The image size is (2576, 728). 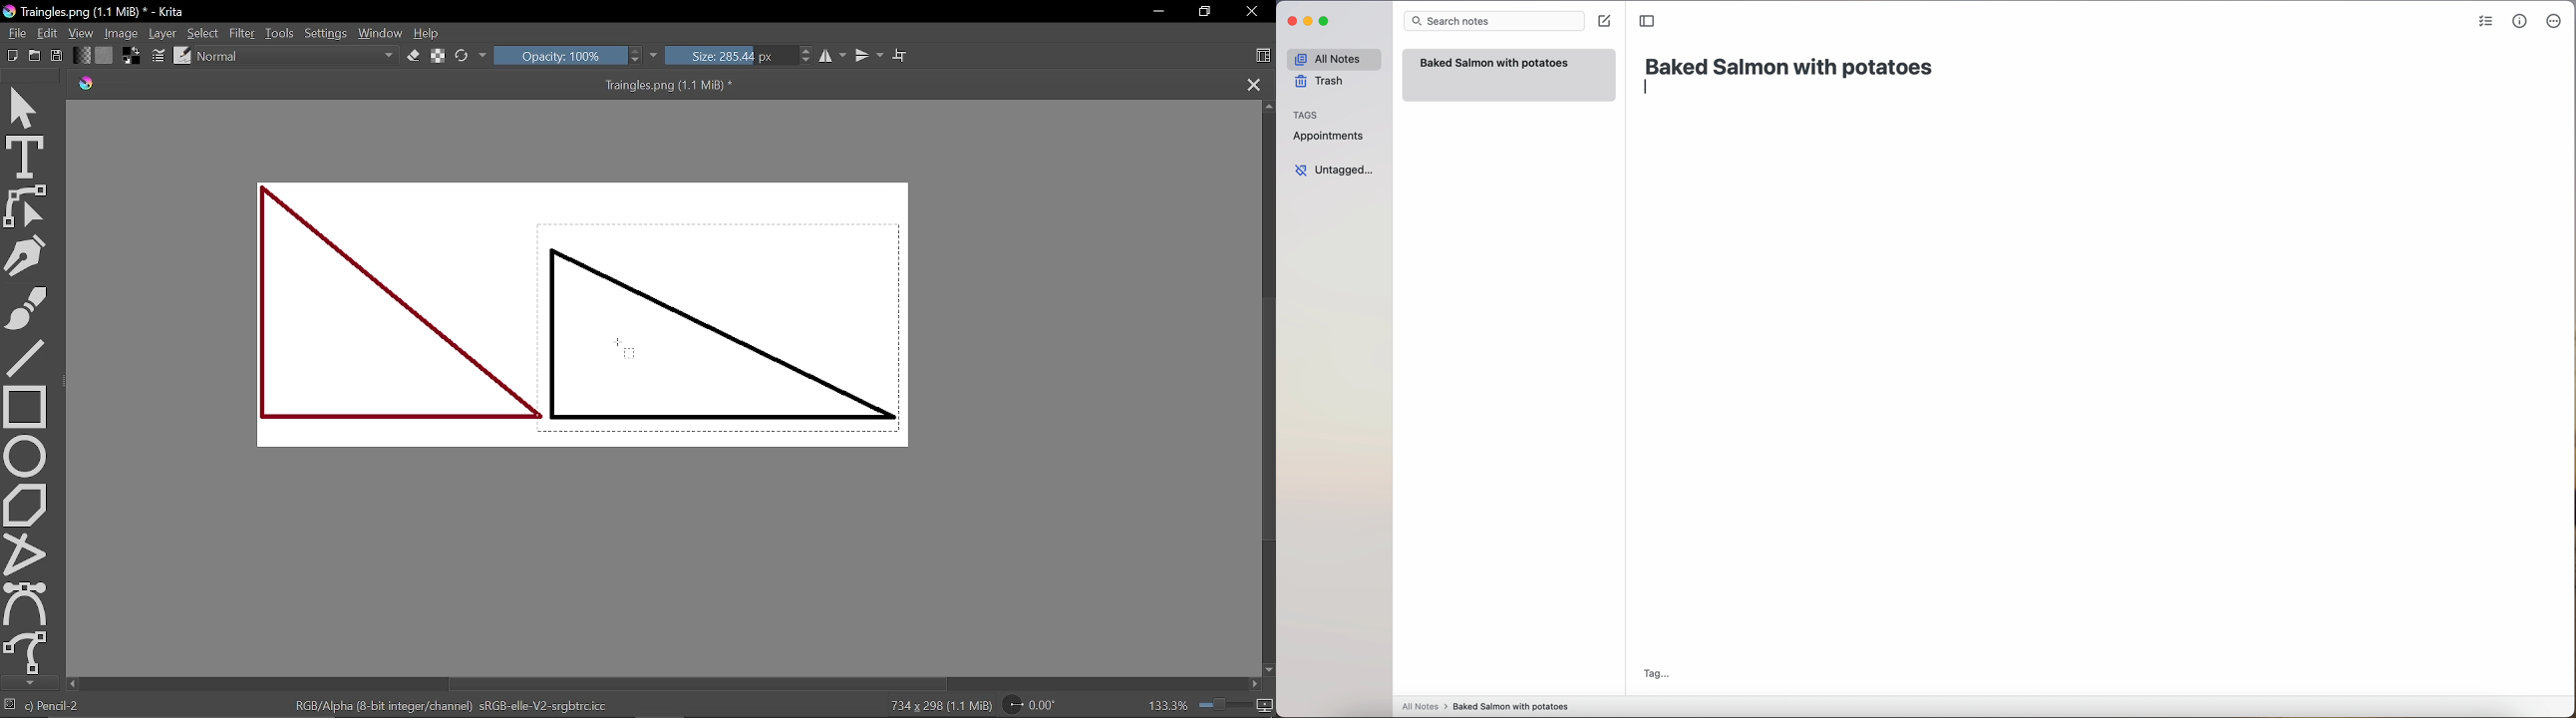 What do you see at coordinates (1329, 134) in the screenshot?
I see `appointments tag` at bounding box center [1329, 134].